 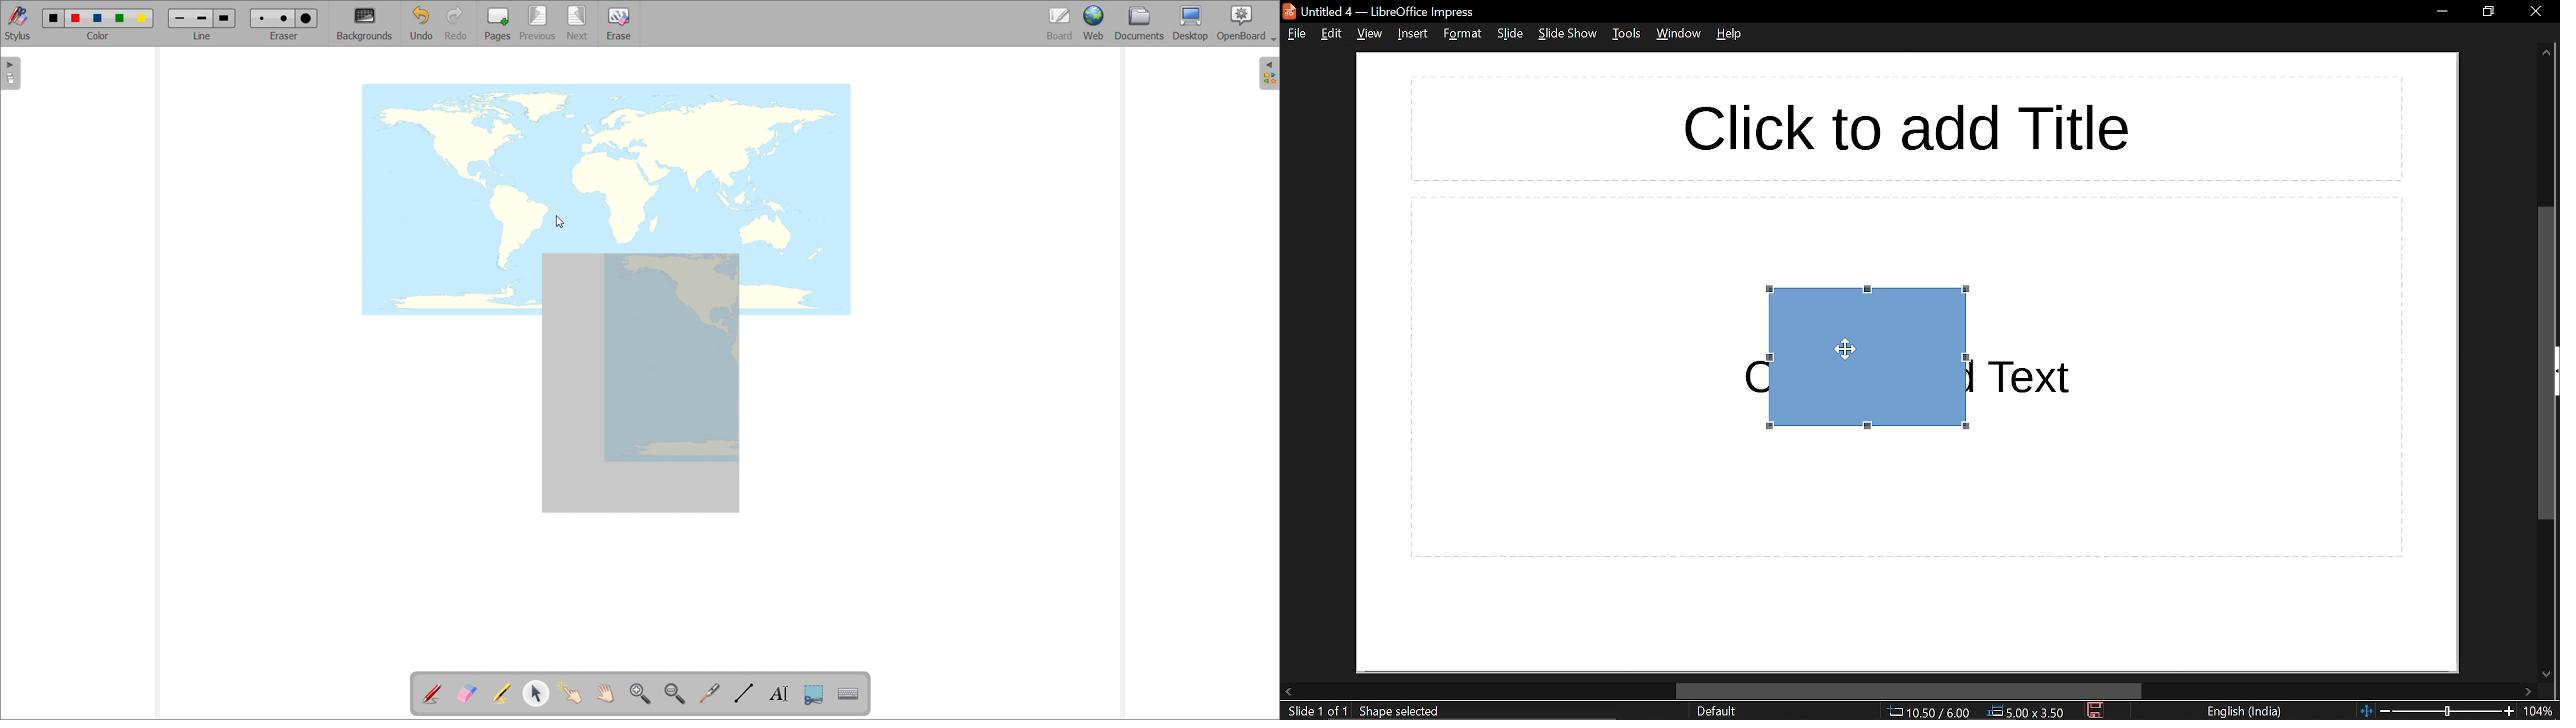 What do you see at coordinates (2546, 53) in the screenshot?
I see `move up` at bounding box center [2546, 53].